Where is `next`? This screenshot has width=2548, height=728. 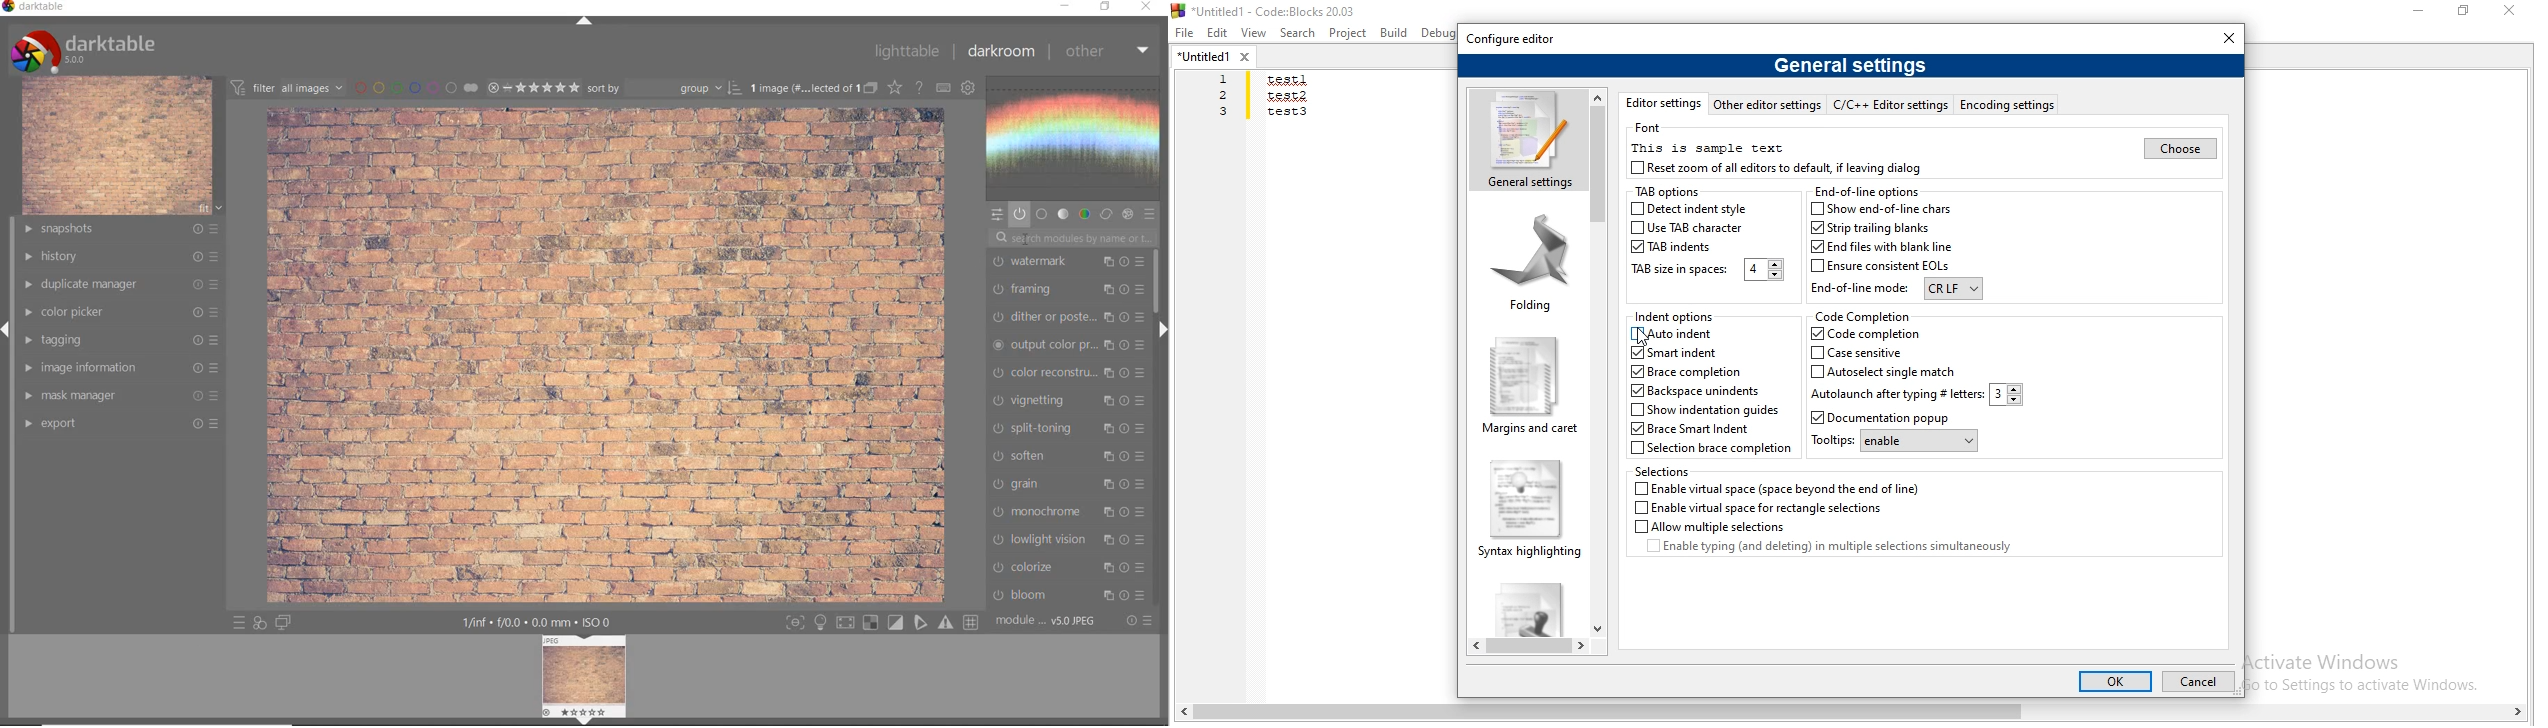
next is located at coordinates (1161, 330).